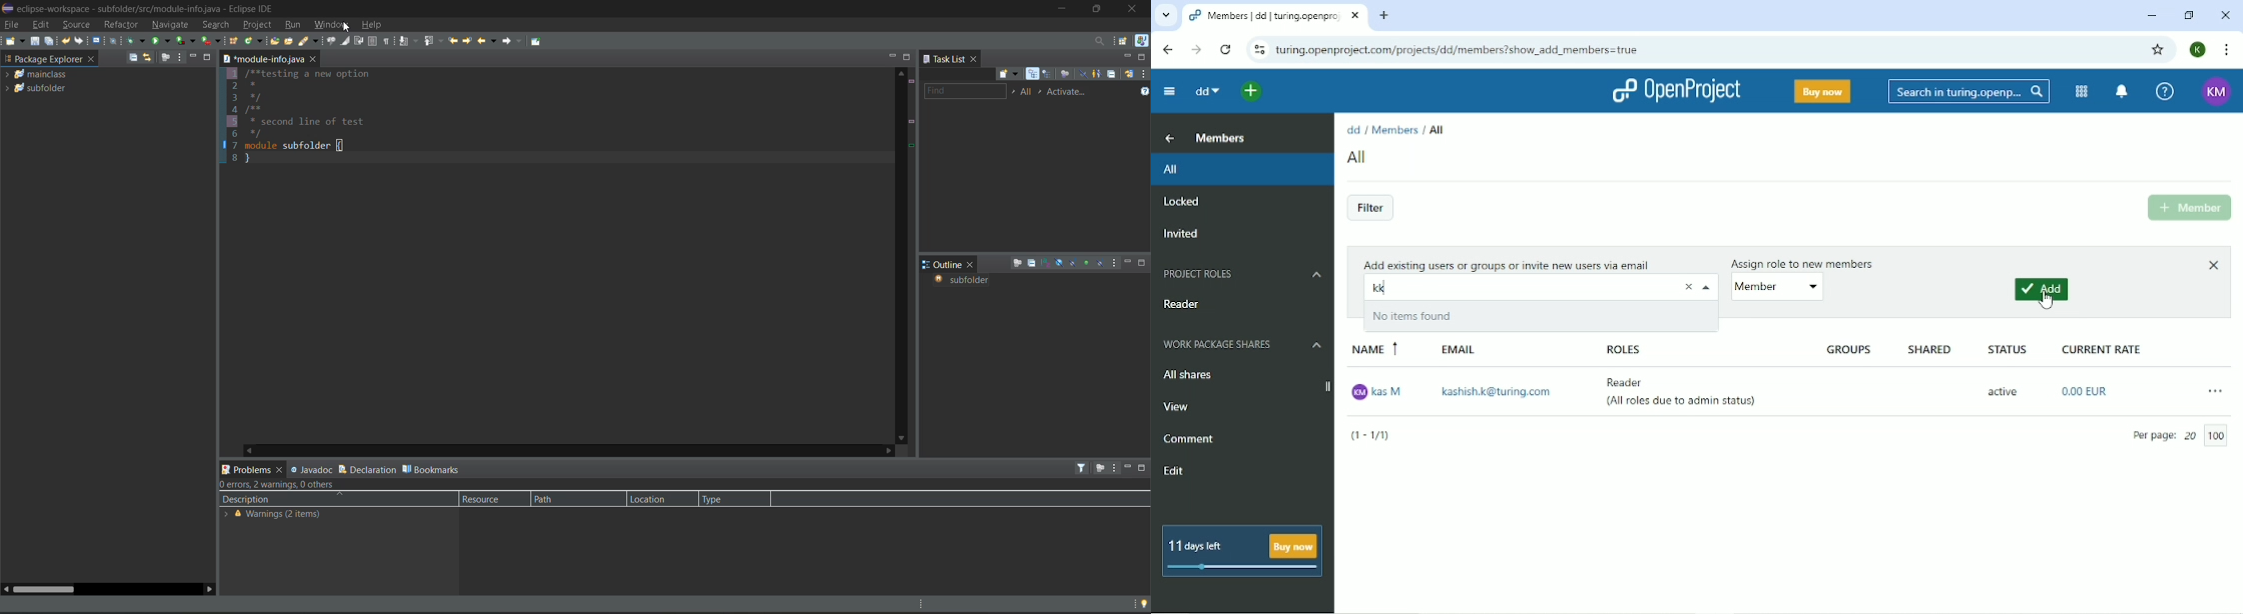 This screenshot has width=2268, height=616. What do you see at coordinates (1144, 264) in the screenshot?
I see `maximize` at bounding box center [1144, 264].